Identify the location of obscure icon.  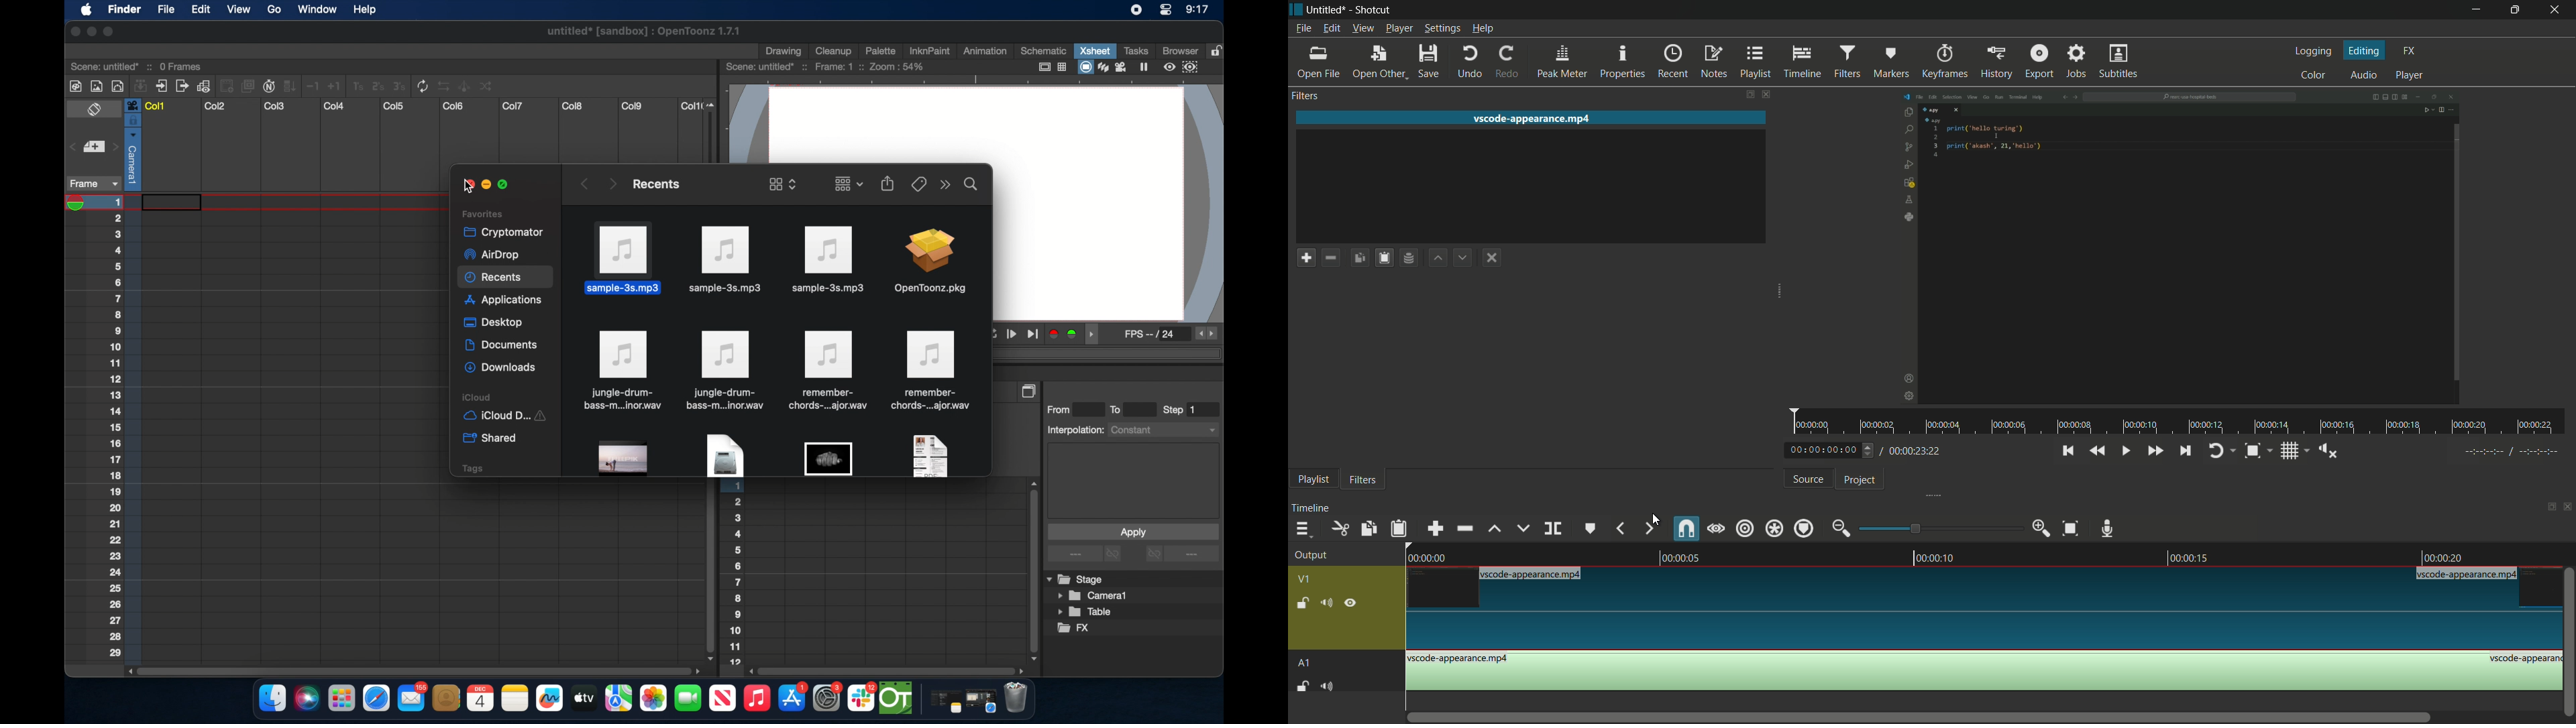
(624, 459).